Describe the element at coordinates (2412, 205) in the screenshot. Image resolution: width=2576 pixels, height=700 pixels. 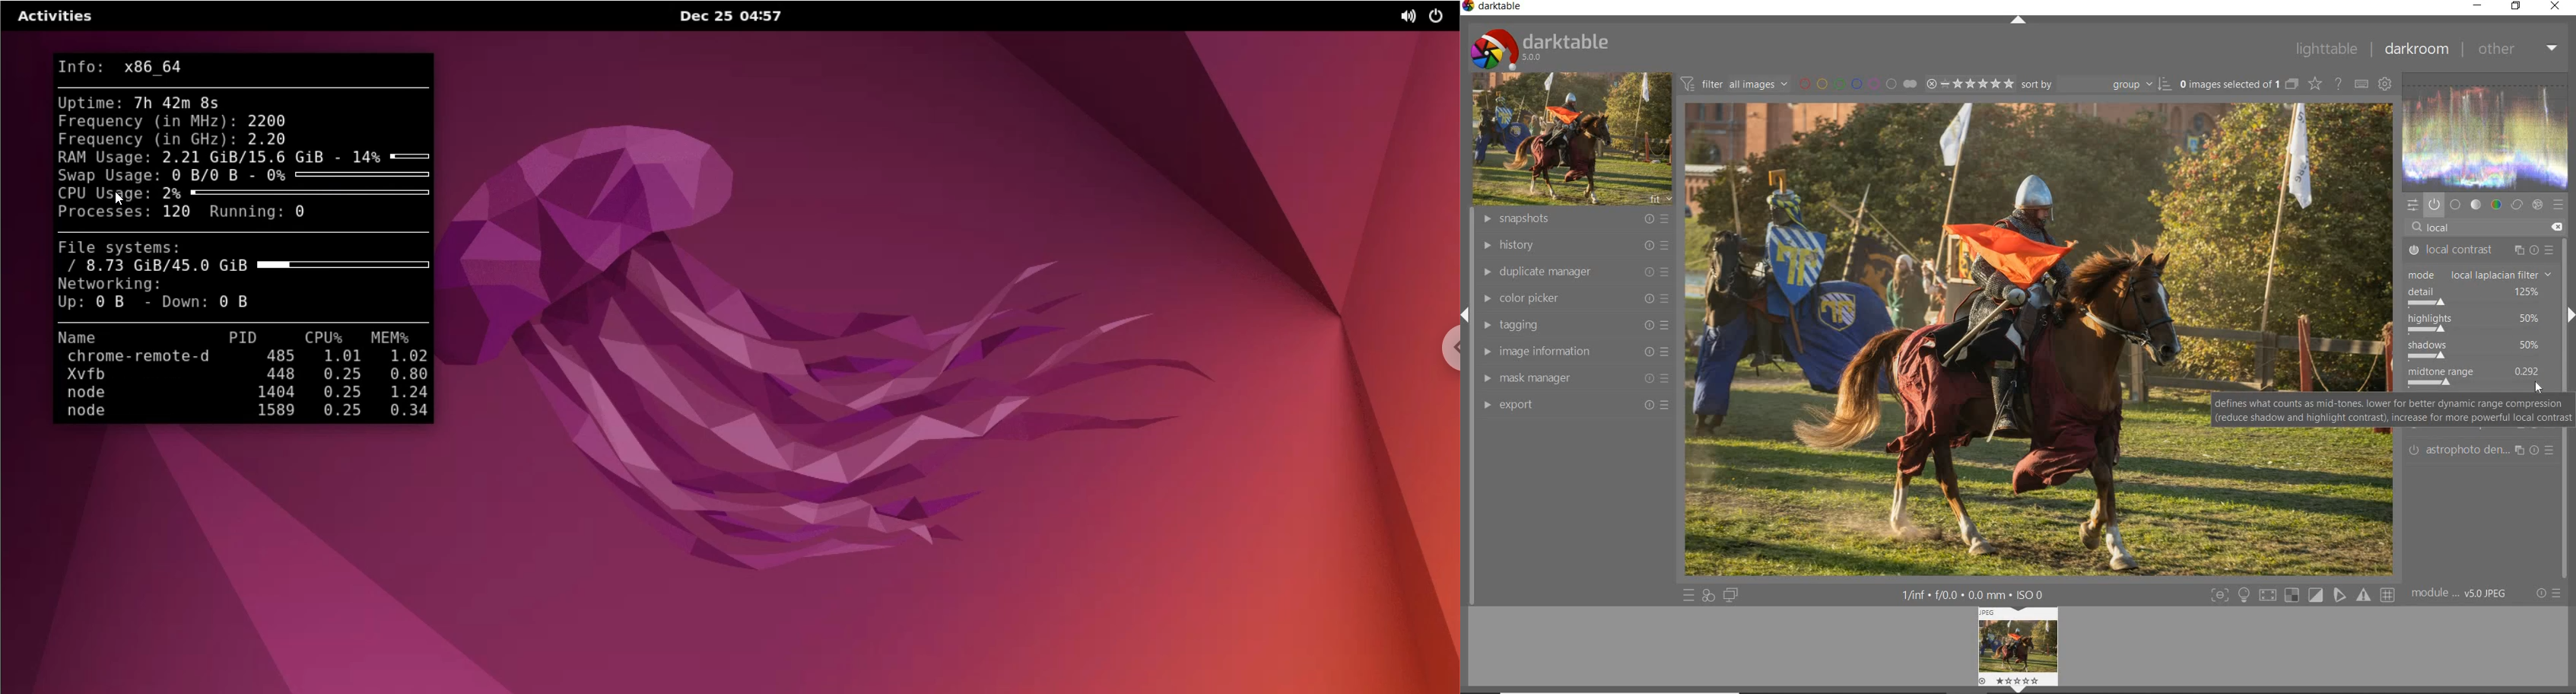
I see `quick access panel` at that location.